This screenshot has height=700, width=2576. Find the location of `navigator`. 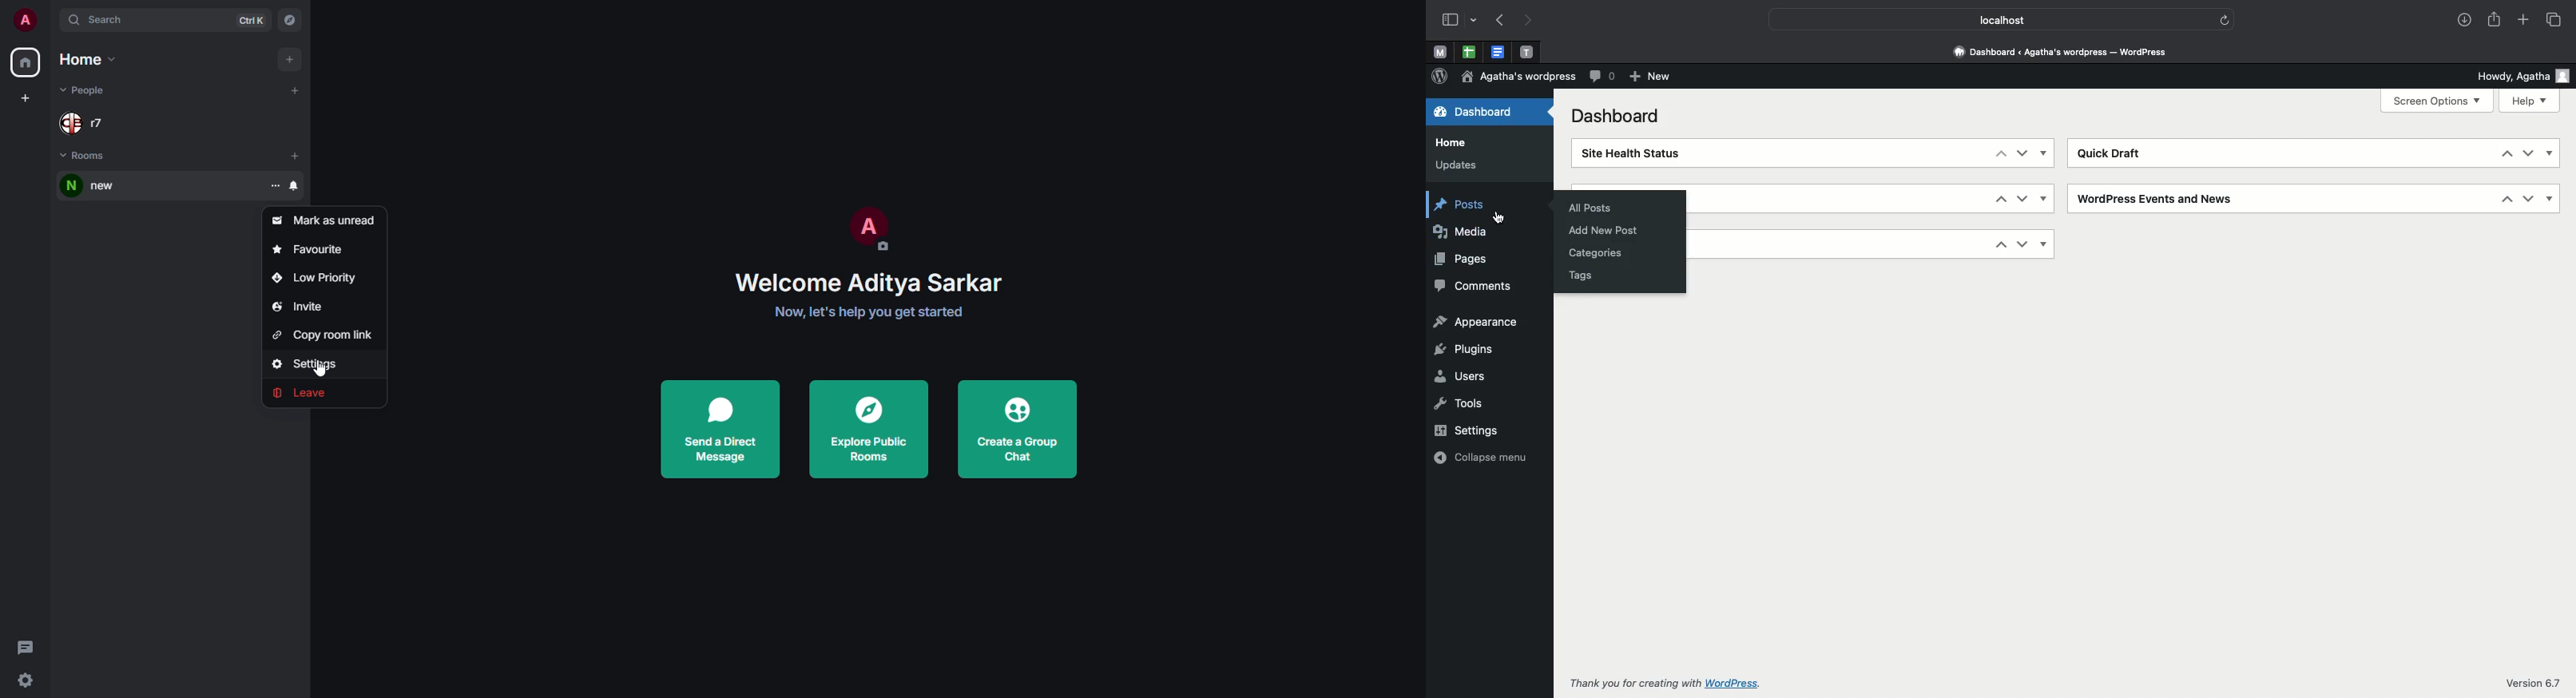

navigator is located at coordinates (290, 21).